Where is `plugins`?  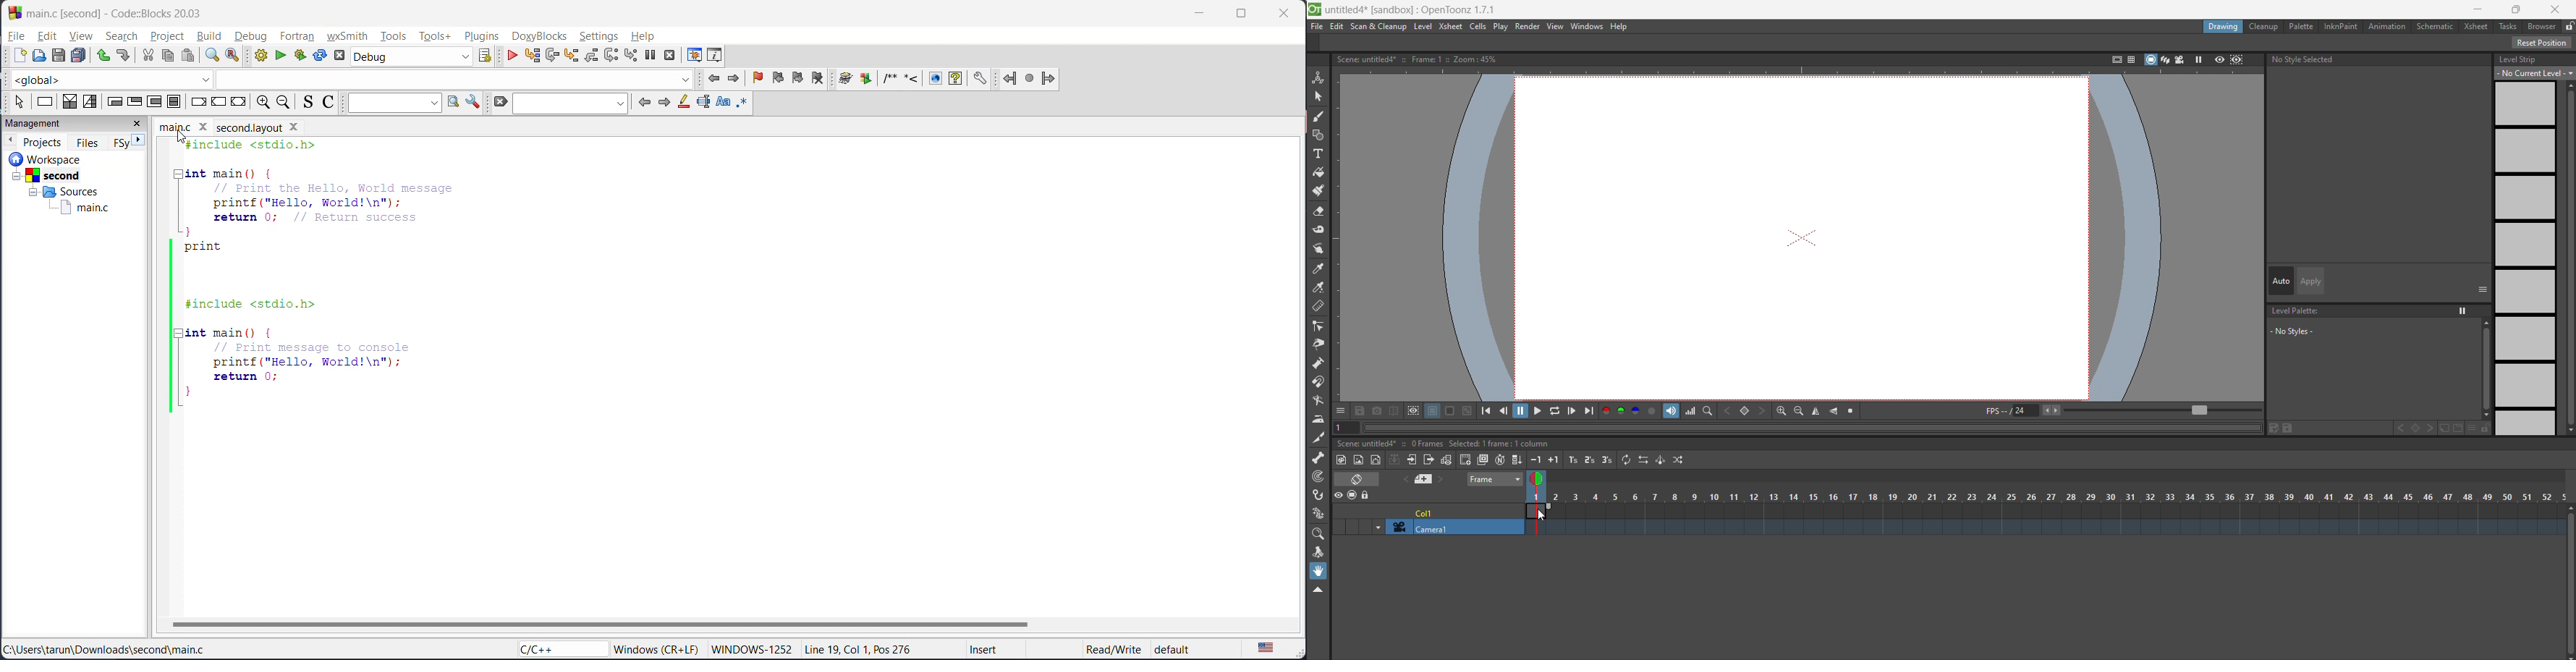 plugins is located at coordinates (481, 35).